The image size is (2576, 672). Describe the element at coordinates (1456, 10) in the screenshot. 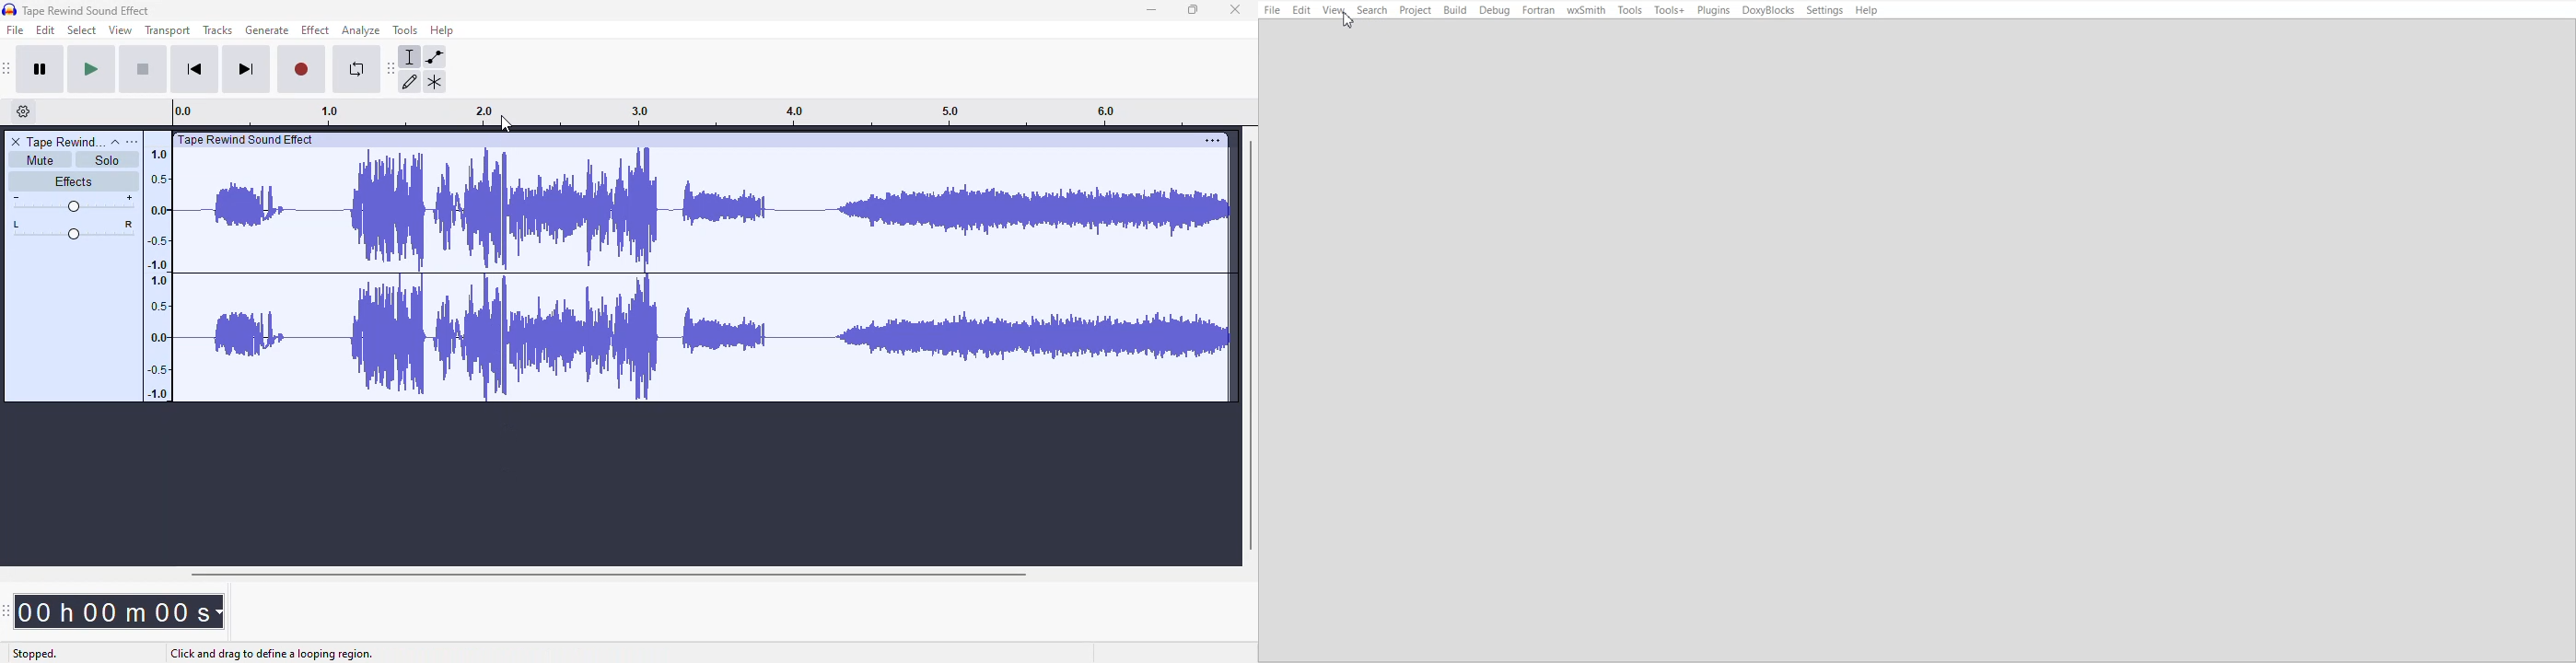

I see `Build` at that location.